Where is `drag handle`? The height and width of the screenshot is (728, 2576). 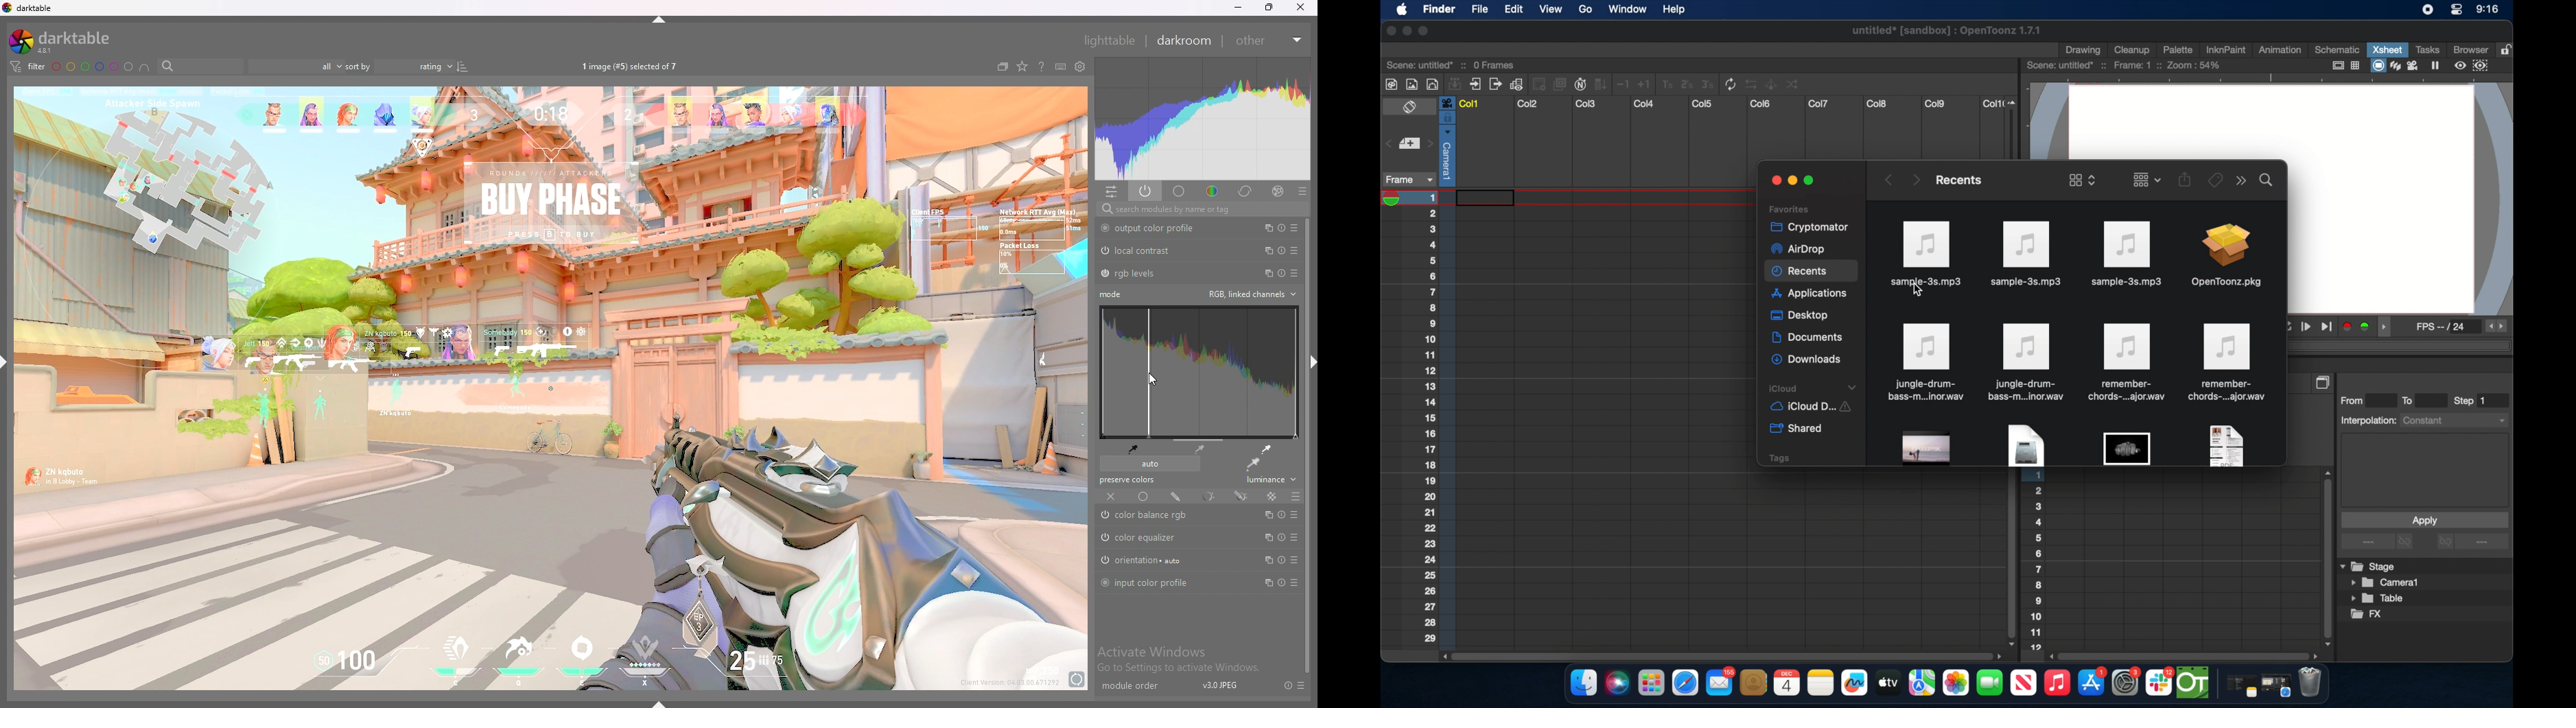 drag handle is located at coordinates (2388, 327).